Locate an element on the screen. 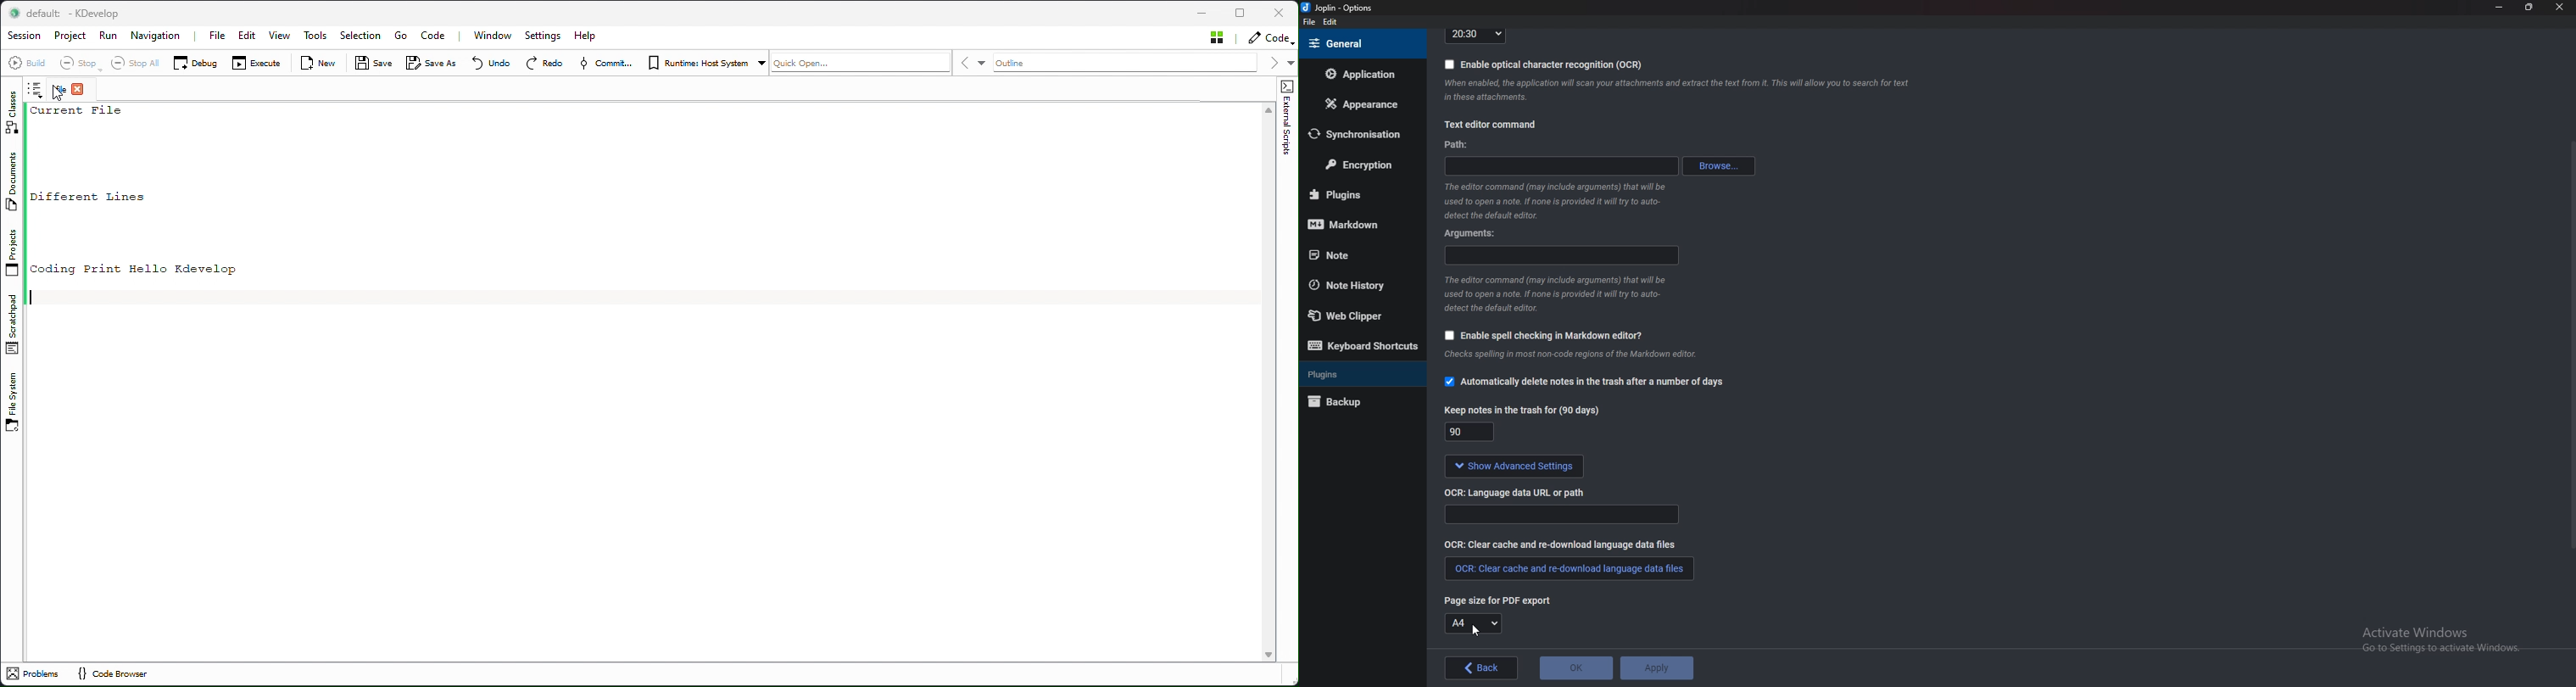  show advanced settings is located at coordinates (1511, 467).